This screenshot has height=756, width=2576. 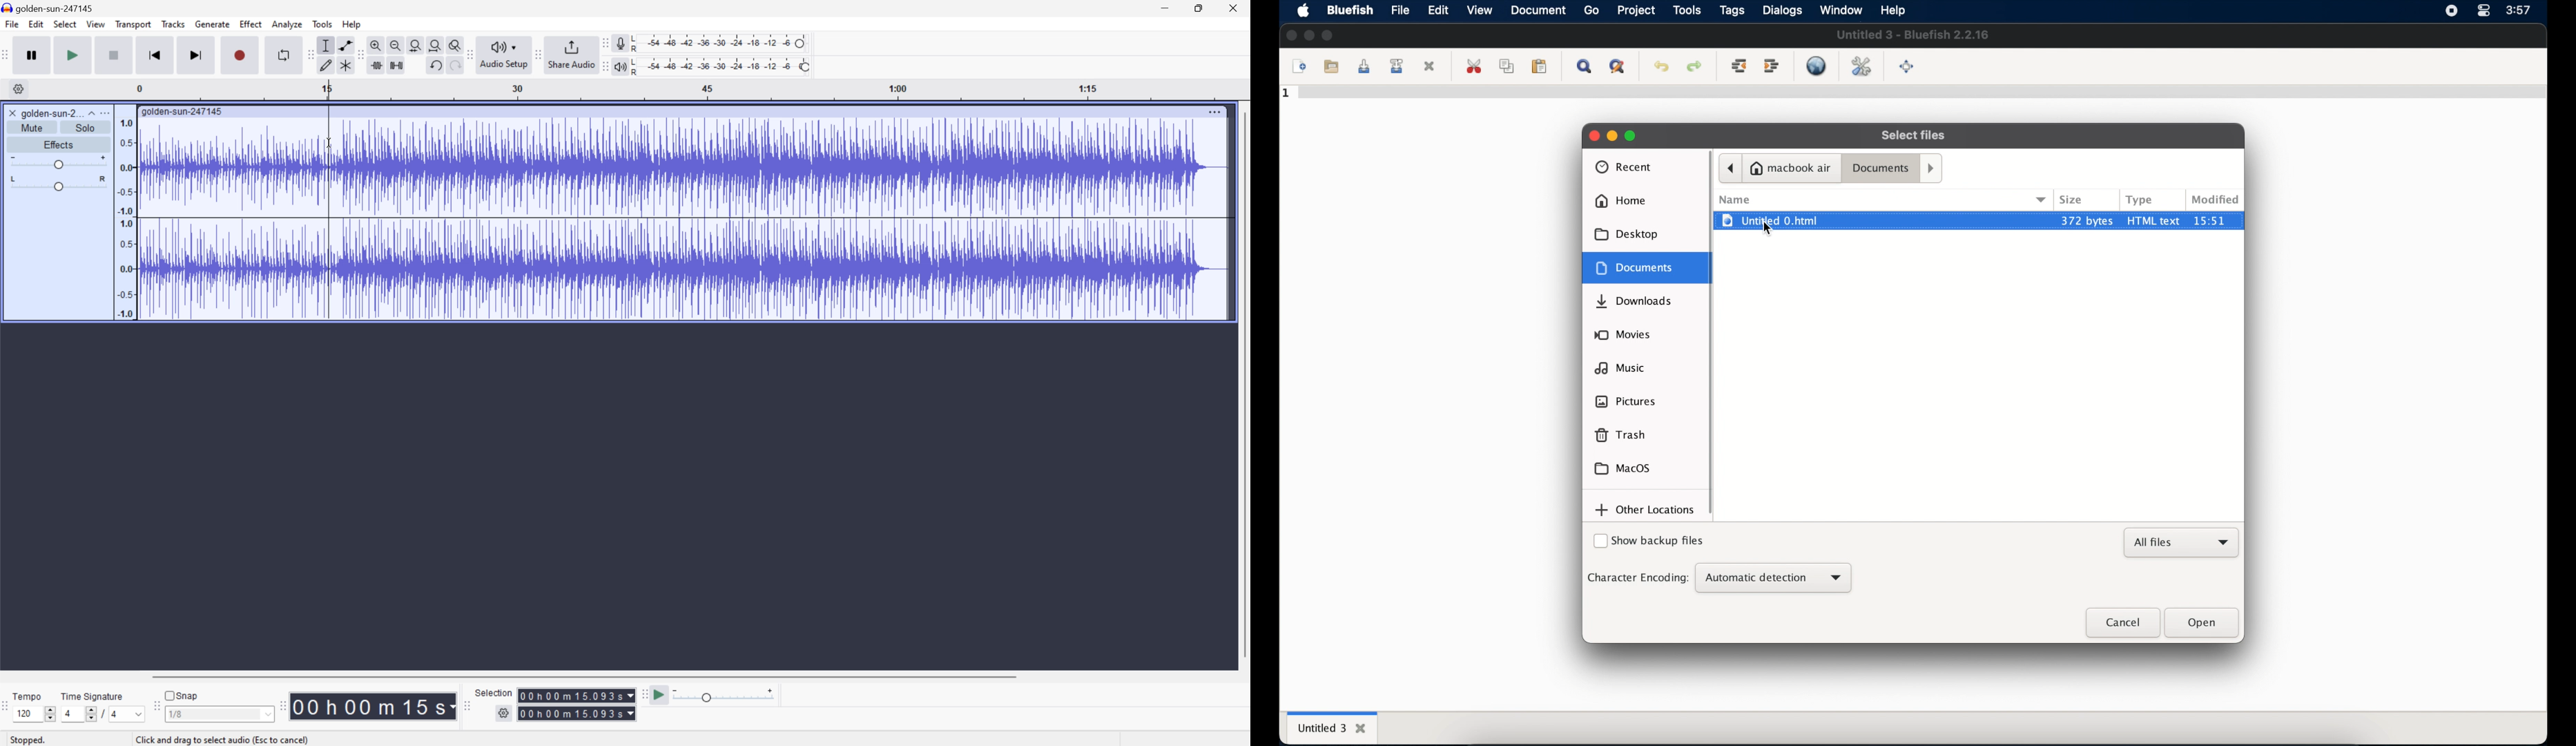 What do you see at coordinates (539, 53) in the screenshot?
I see `Audacity Share audio toolbar` at bounding box center [539, 53].